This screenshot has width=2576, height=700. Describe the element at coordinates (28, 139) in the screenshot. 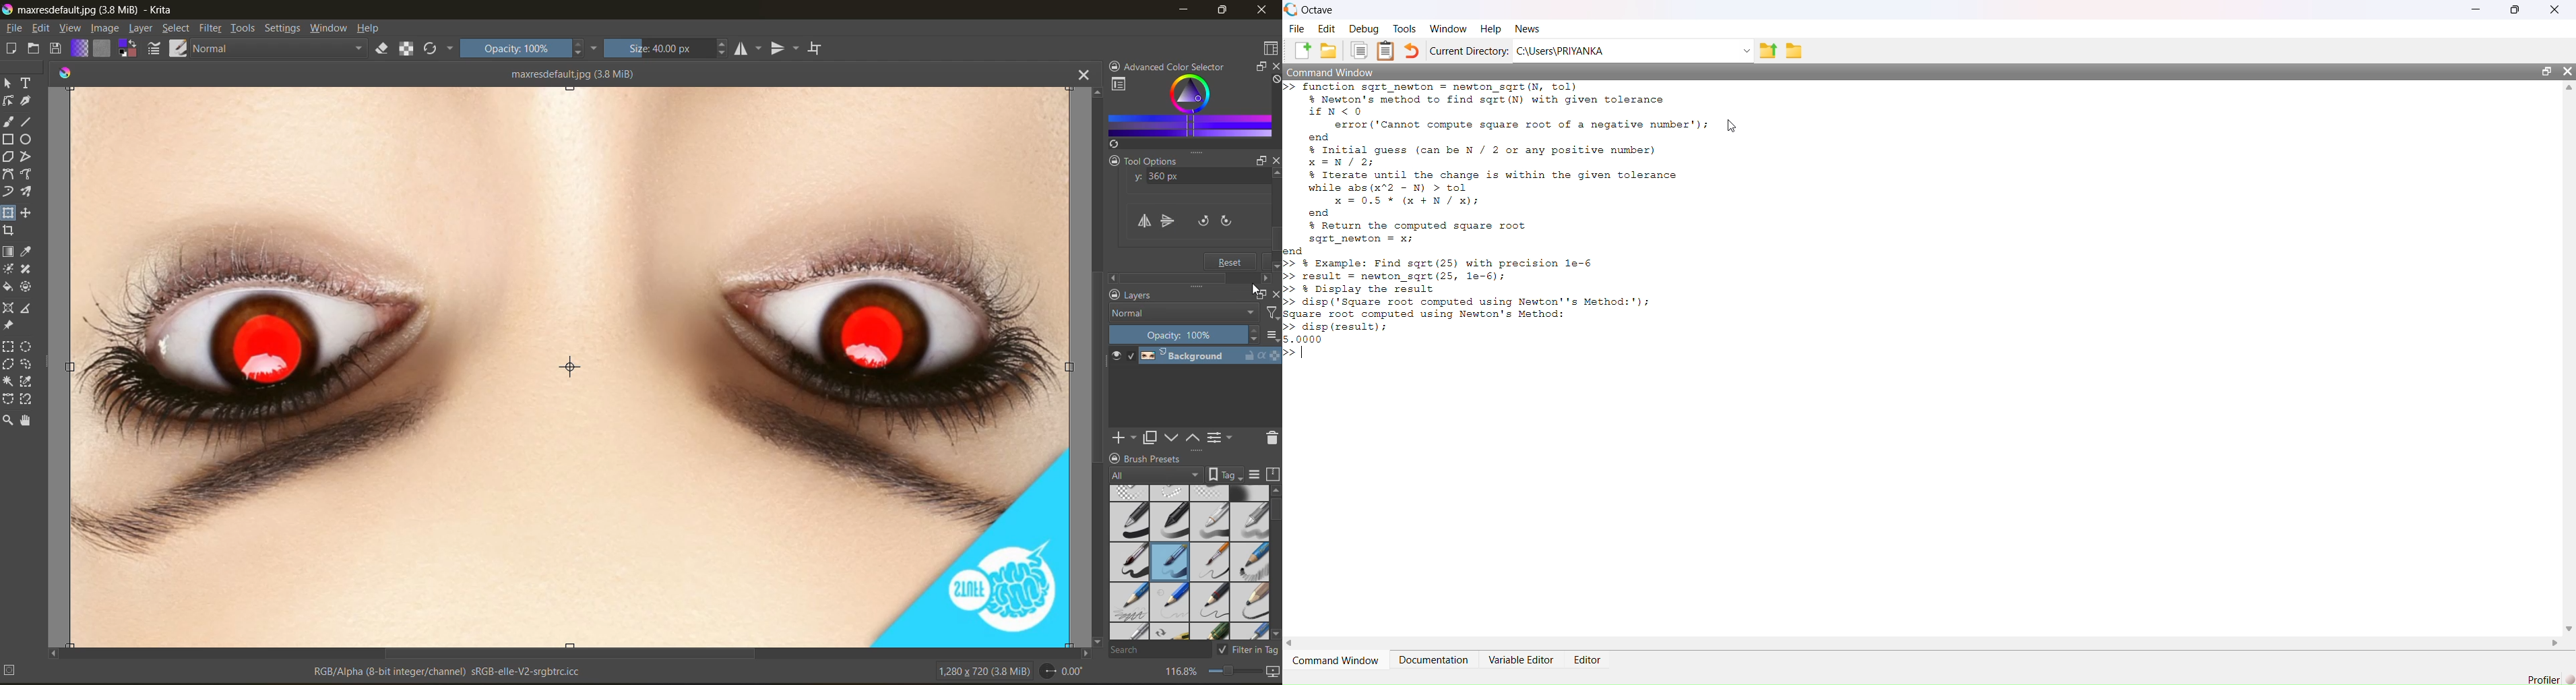

I see `tool` at that location.